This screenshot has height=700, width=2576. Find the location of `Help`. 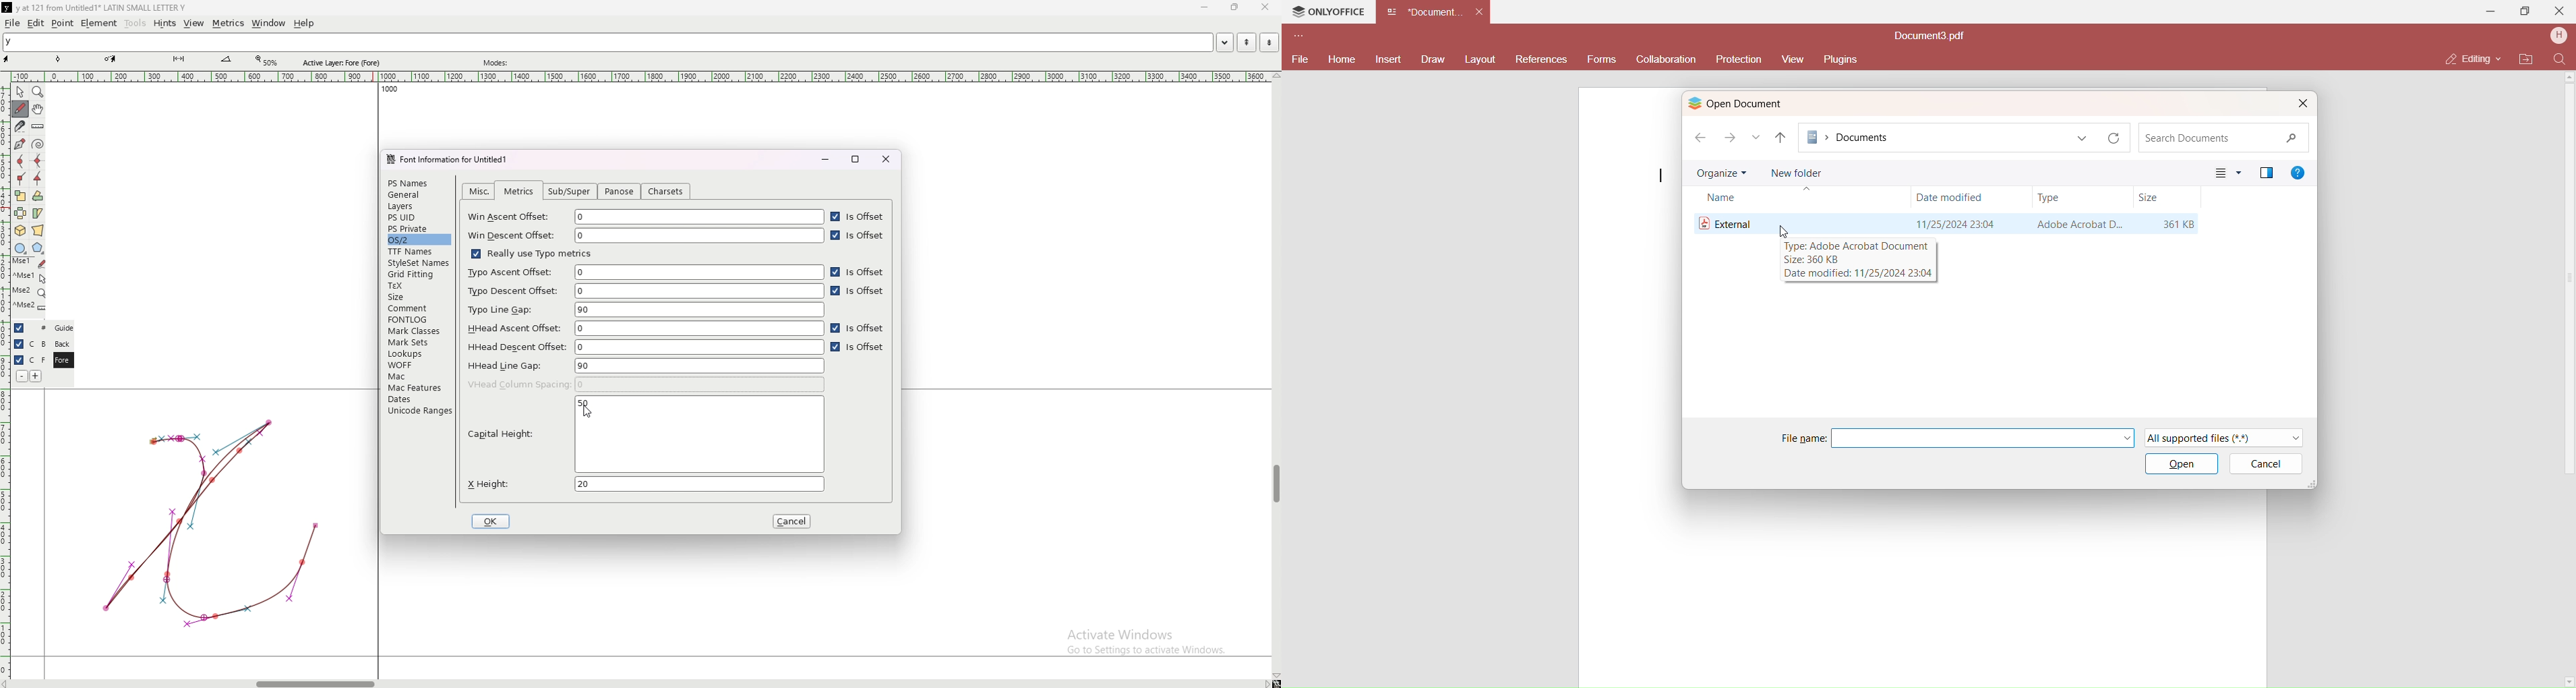

Help is located at coordinates (2300, 171).